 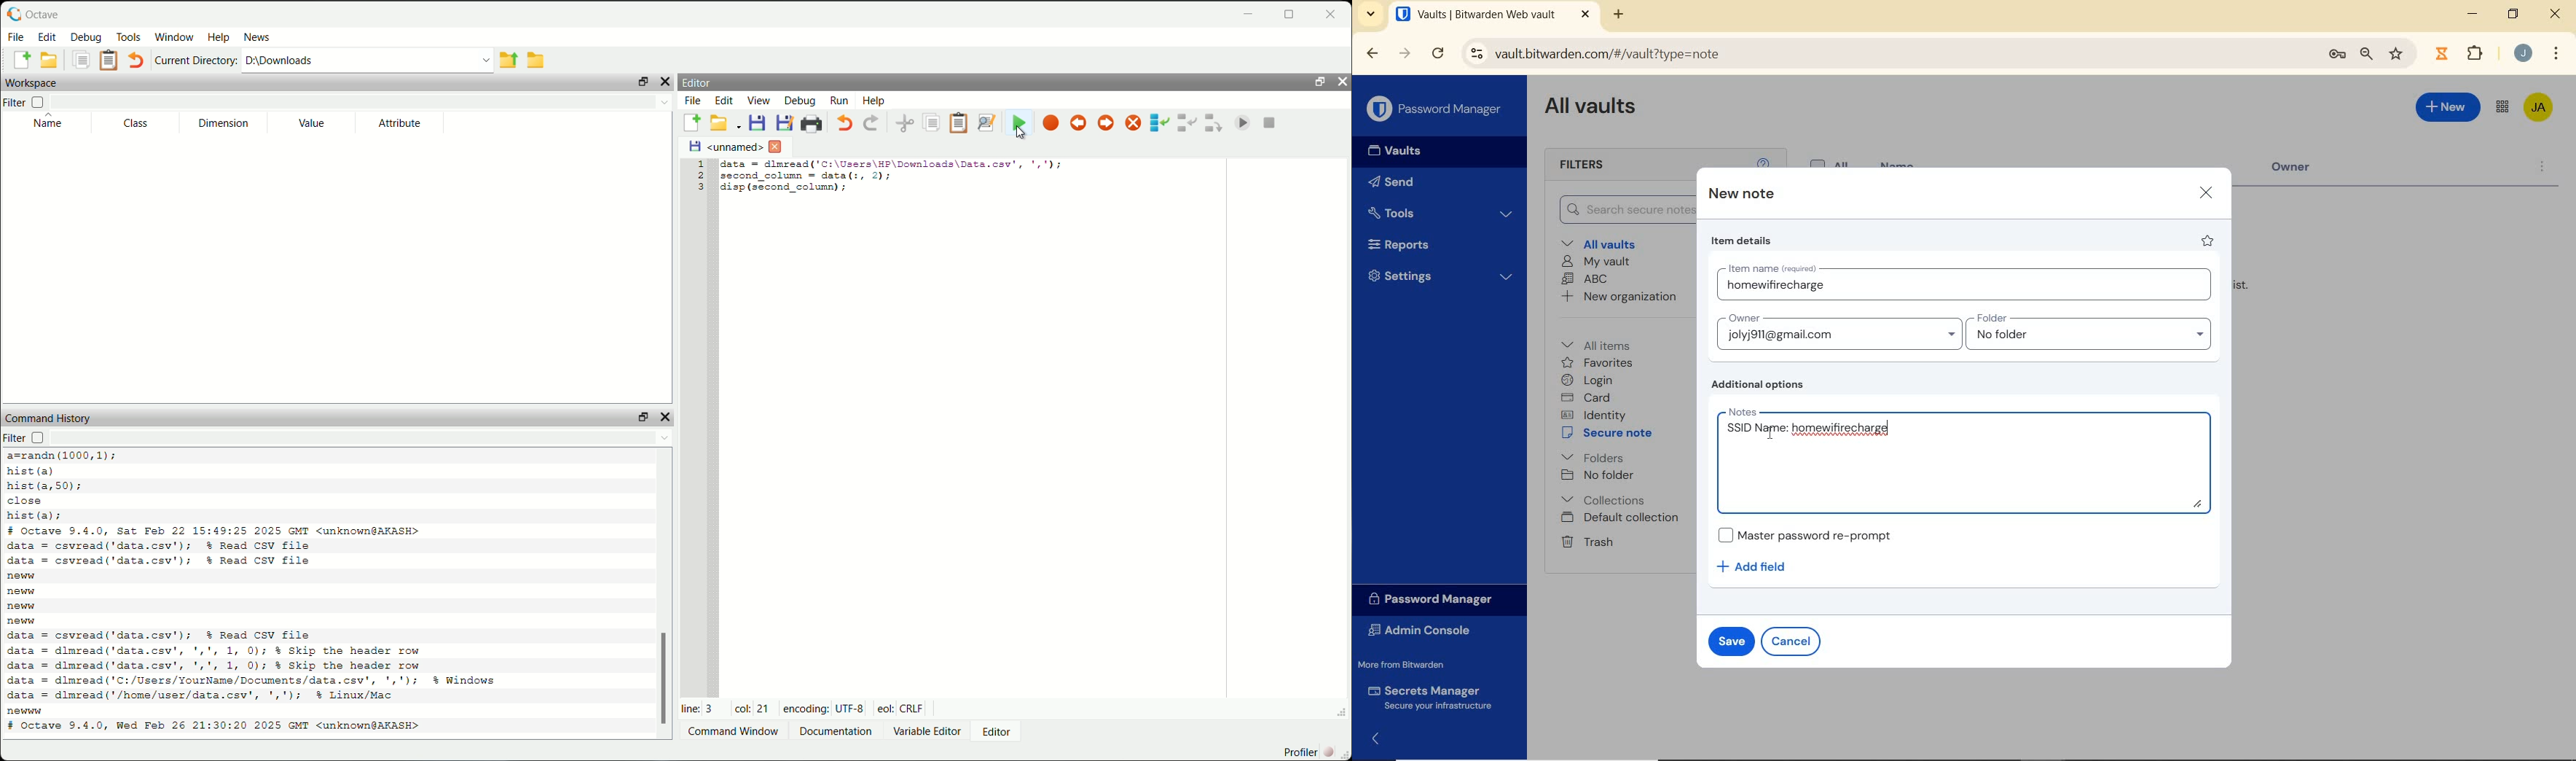 What do you see at coordinates (2556, 52) in the screenshot?
I see `More Options` at bounding box center [2556, 52].